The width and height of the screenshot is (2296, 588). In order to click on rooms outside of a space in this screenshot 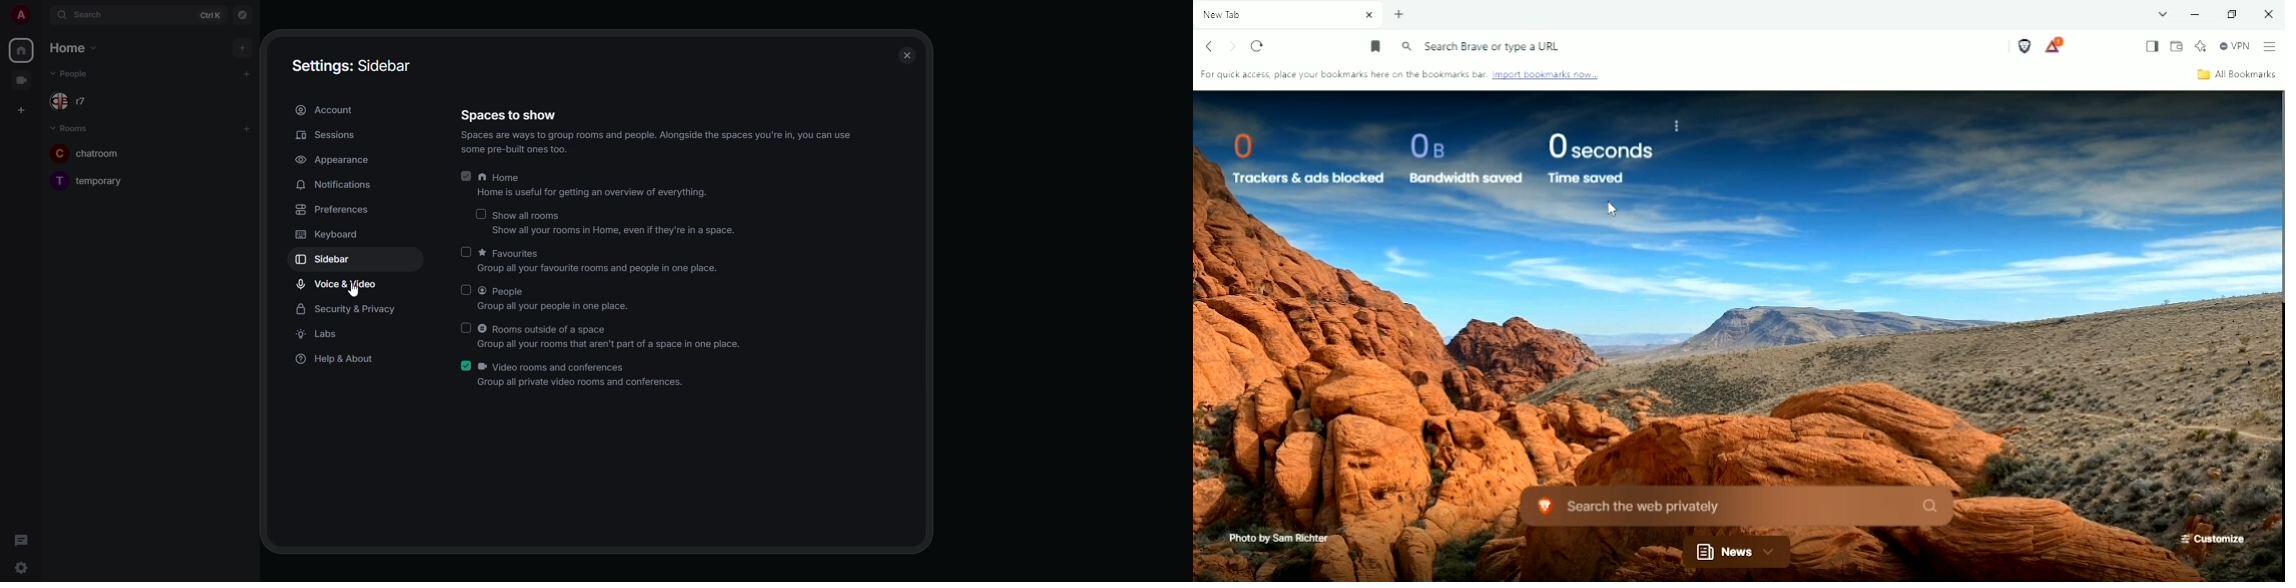, I will do `click(610, 335)`.